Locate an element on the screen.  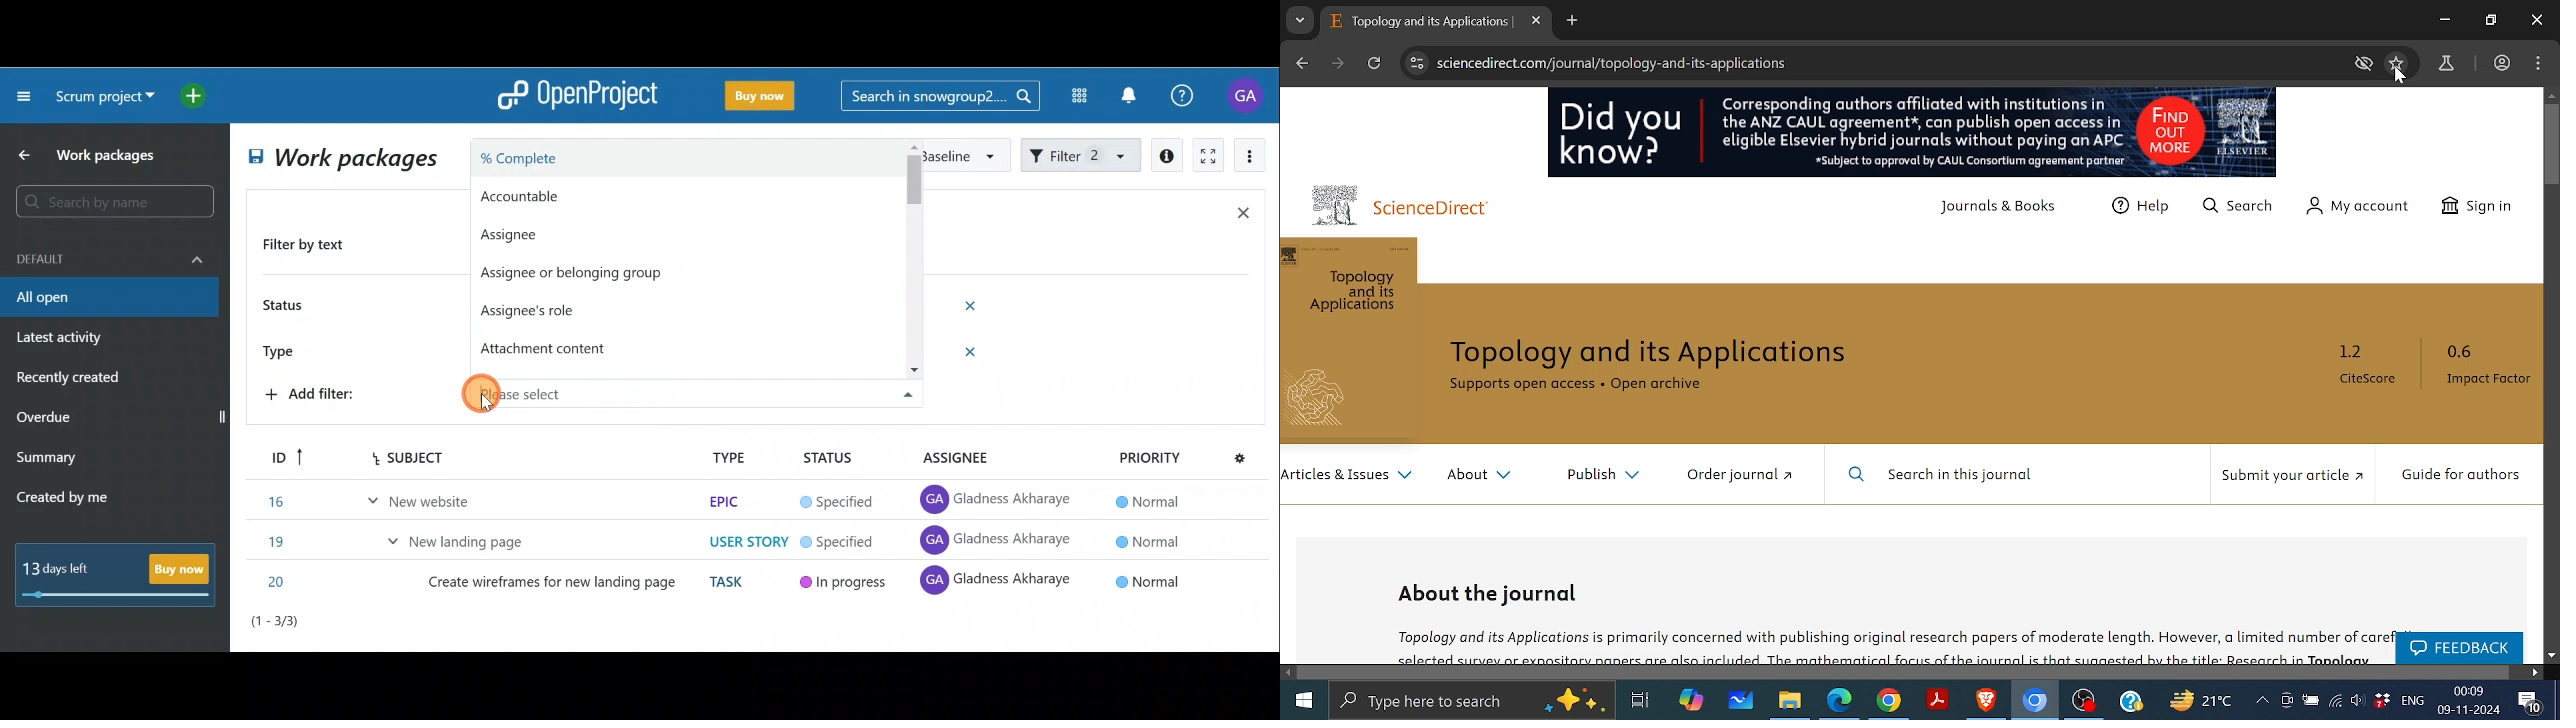
Activate zen mode is located at coordinates (1206, 157).